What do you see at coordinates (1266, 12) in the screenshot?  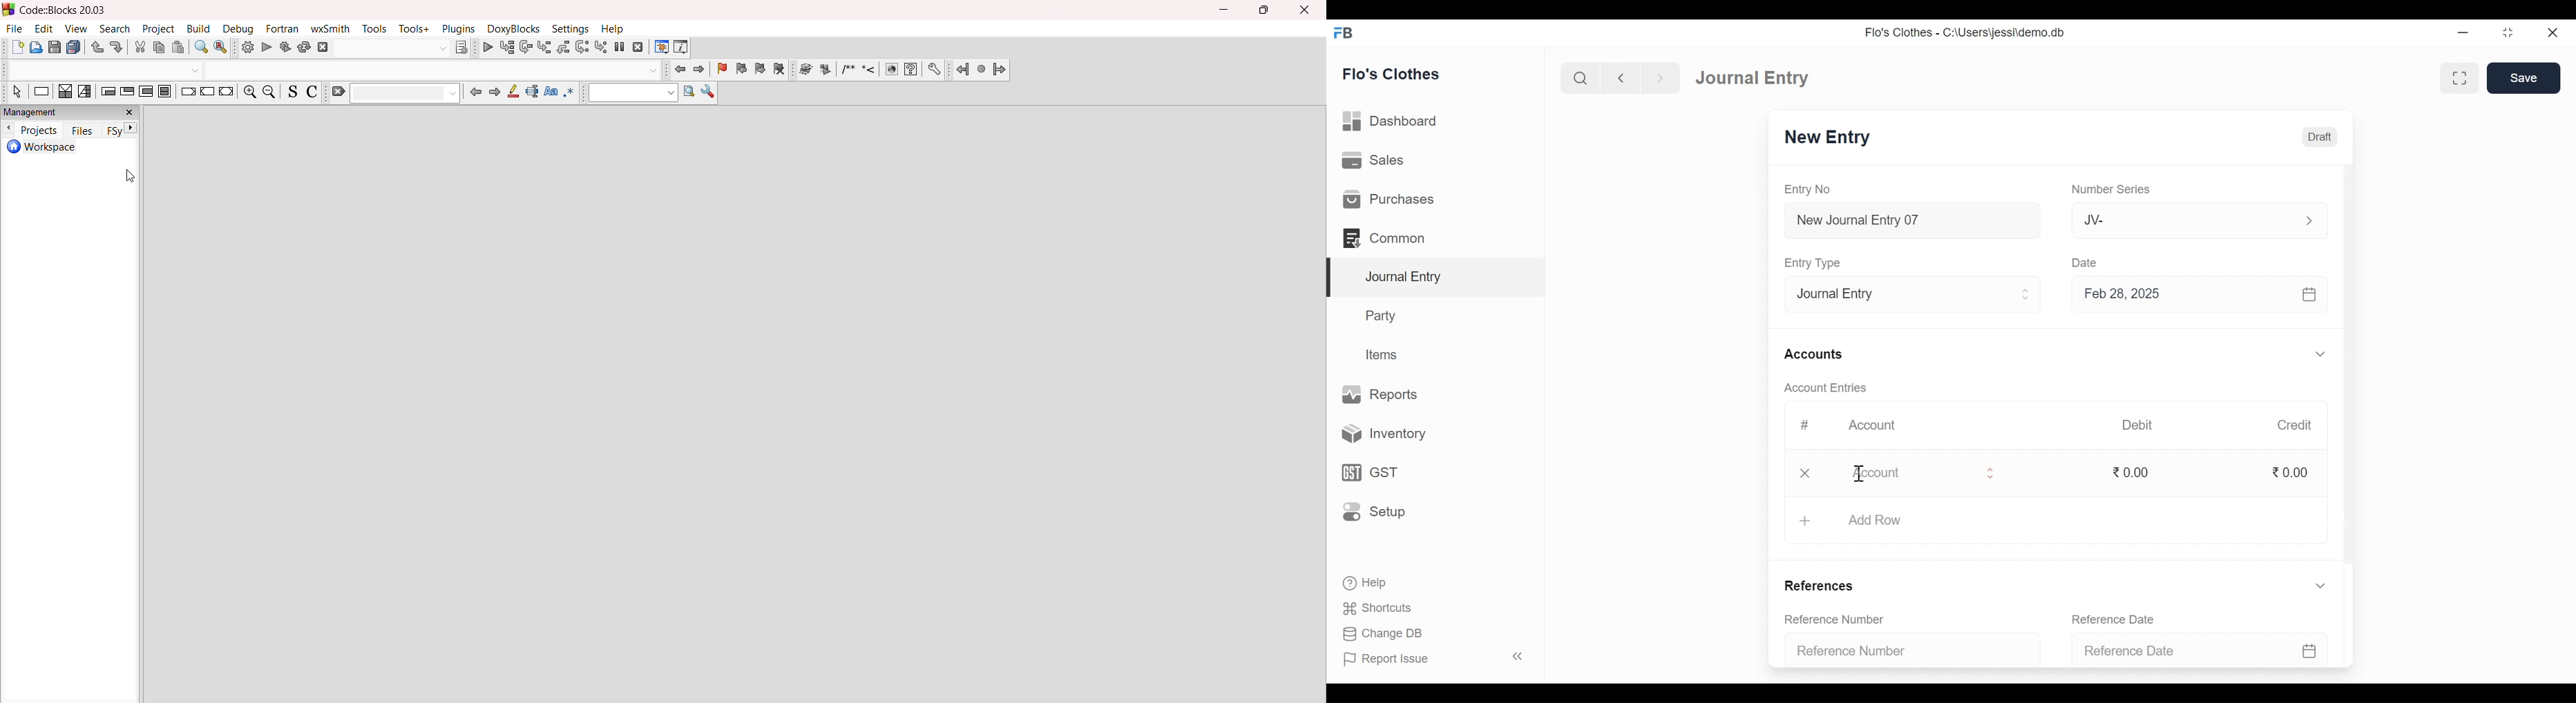 I see `maximize` at bounding box center [1266, 12].